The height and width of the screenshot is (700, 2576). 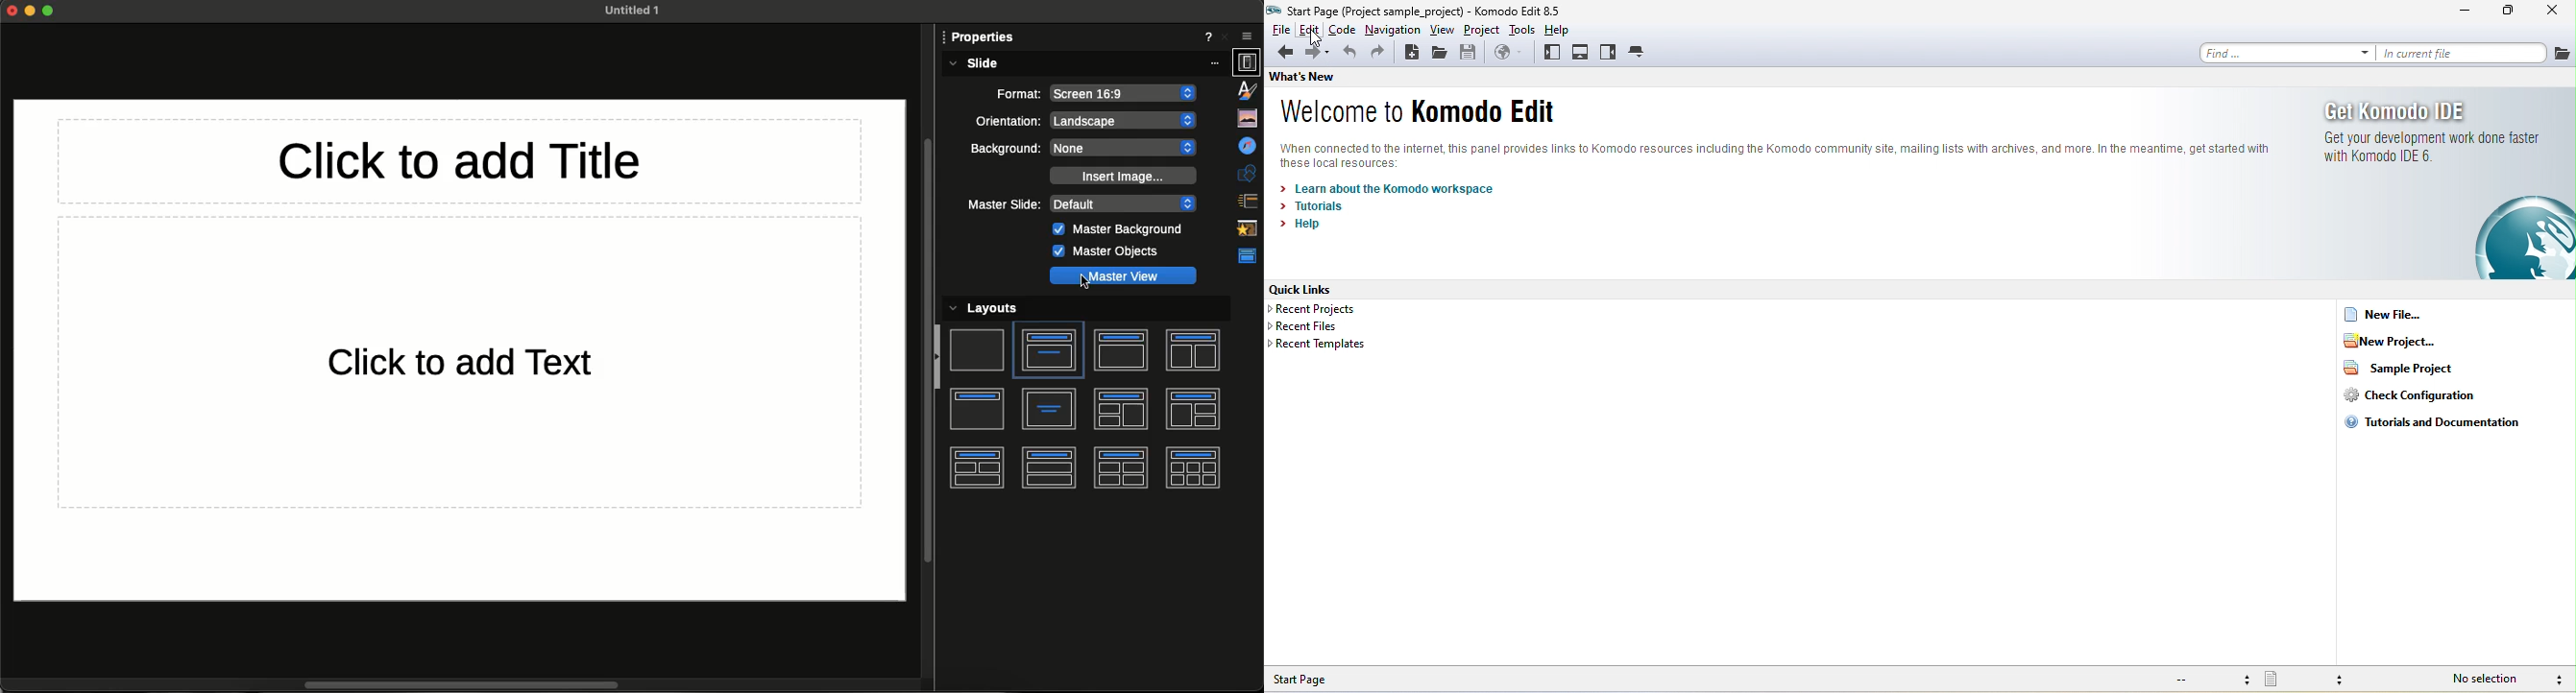 I want to click on Cursor, so click(x=1087, y=284).